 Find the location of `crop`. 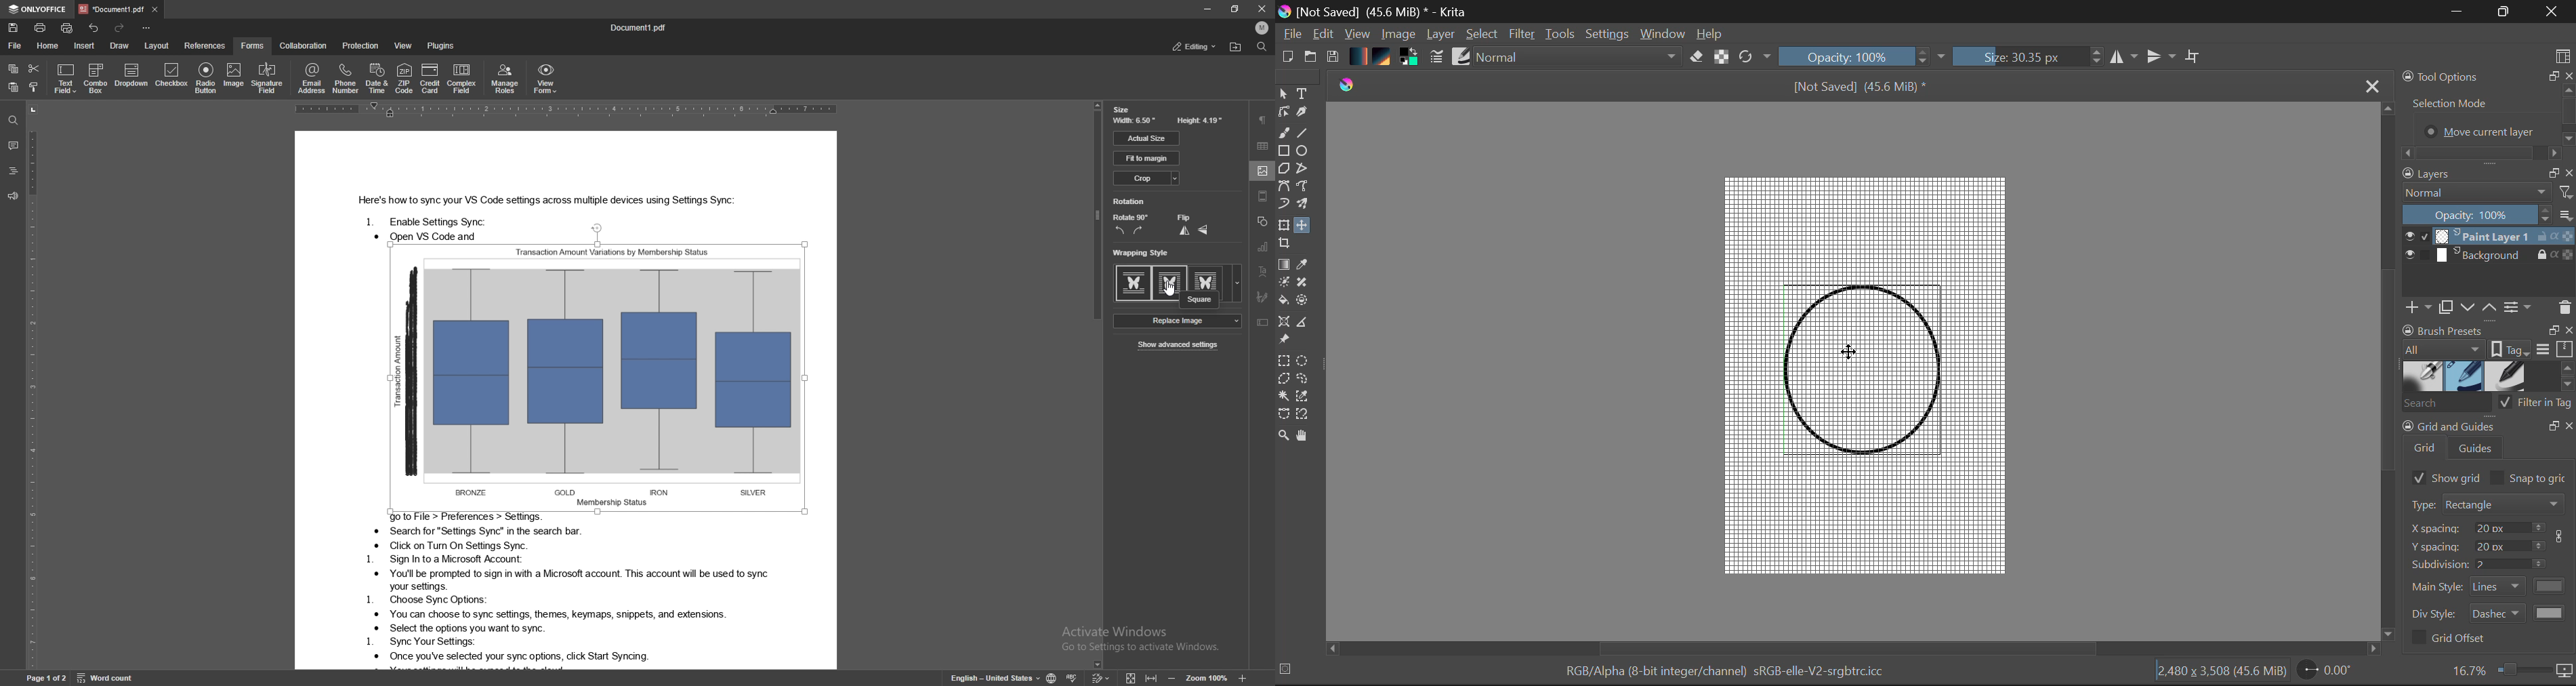

crop is located at coordinates (1149, 178).